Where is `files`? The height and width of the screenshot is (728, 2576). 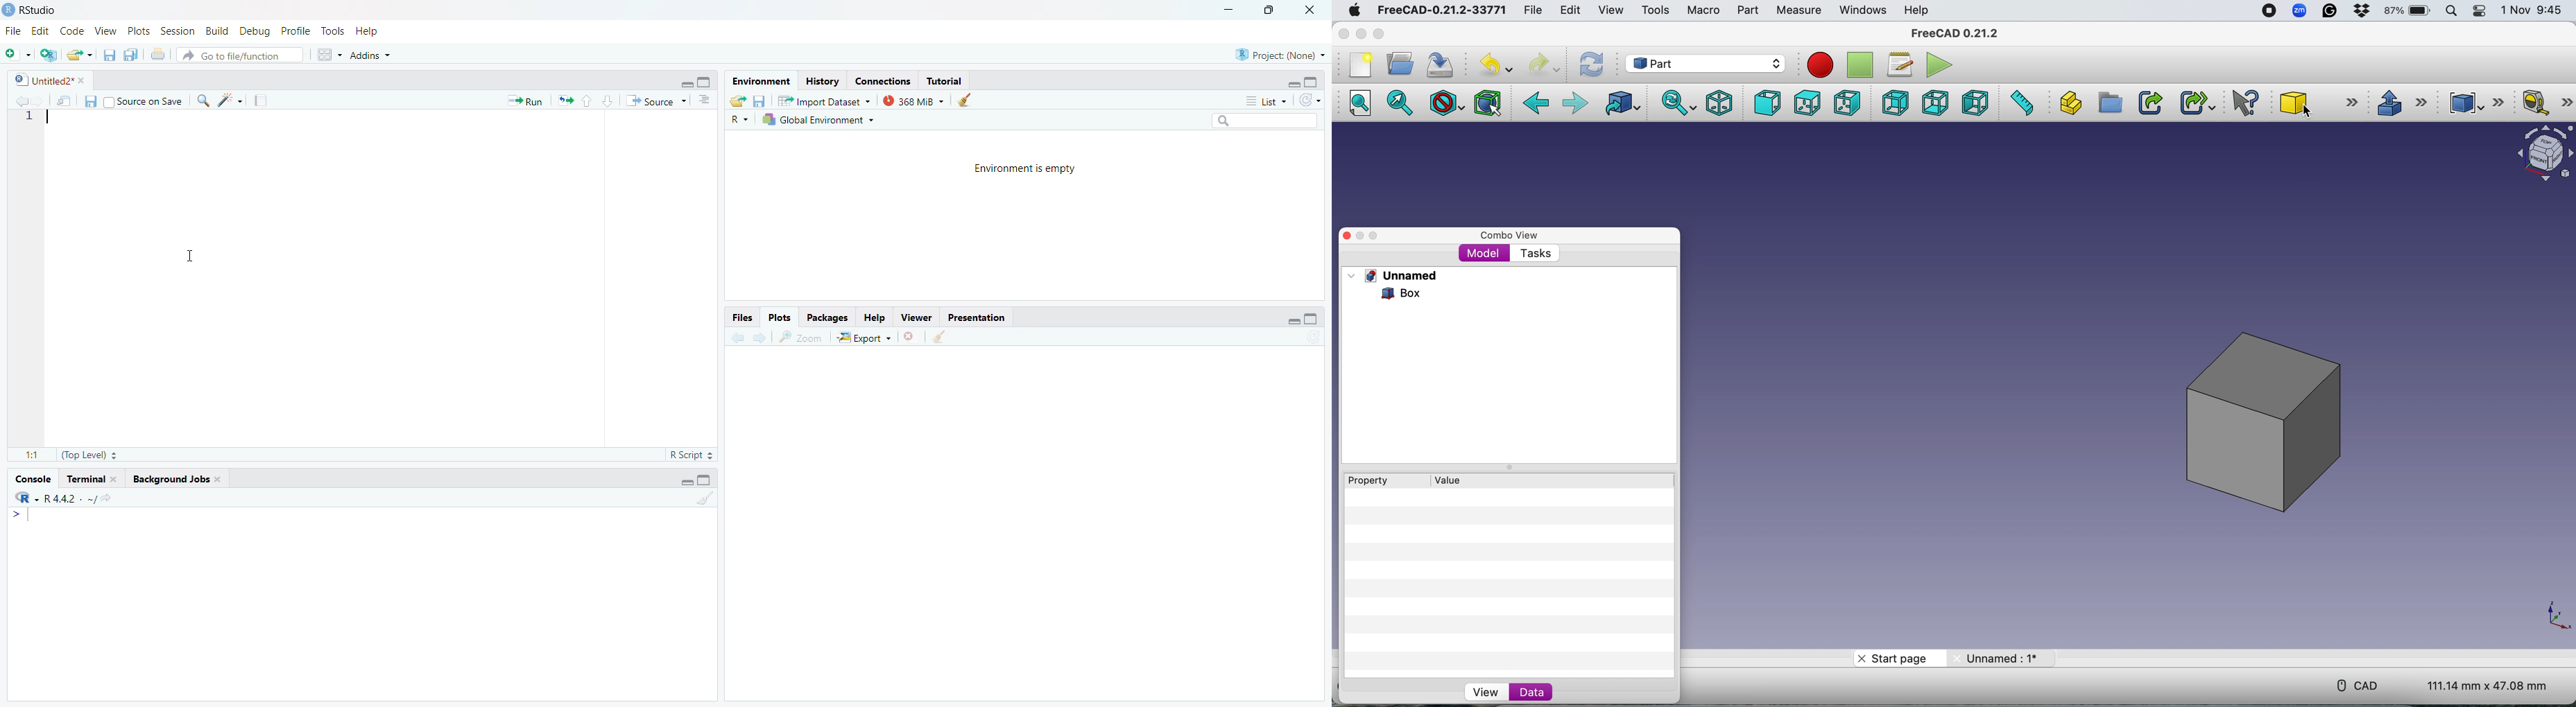 files is located at coordinates (93, 101).